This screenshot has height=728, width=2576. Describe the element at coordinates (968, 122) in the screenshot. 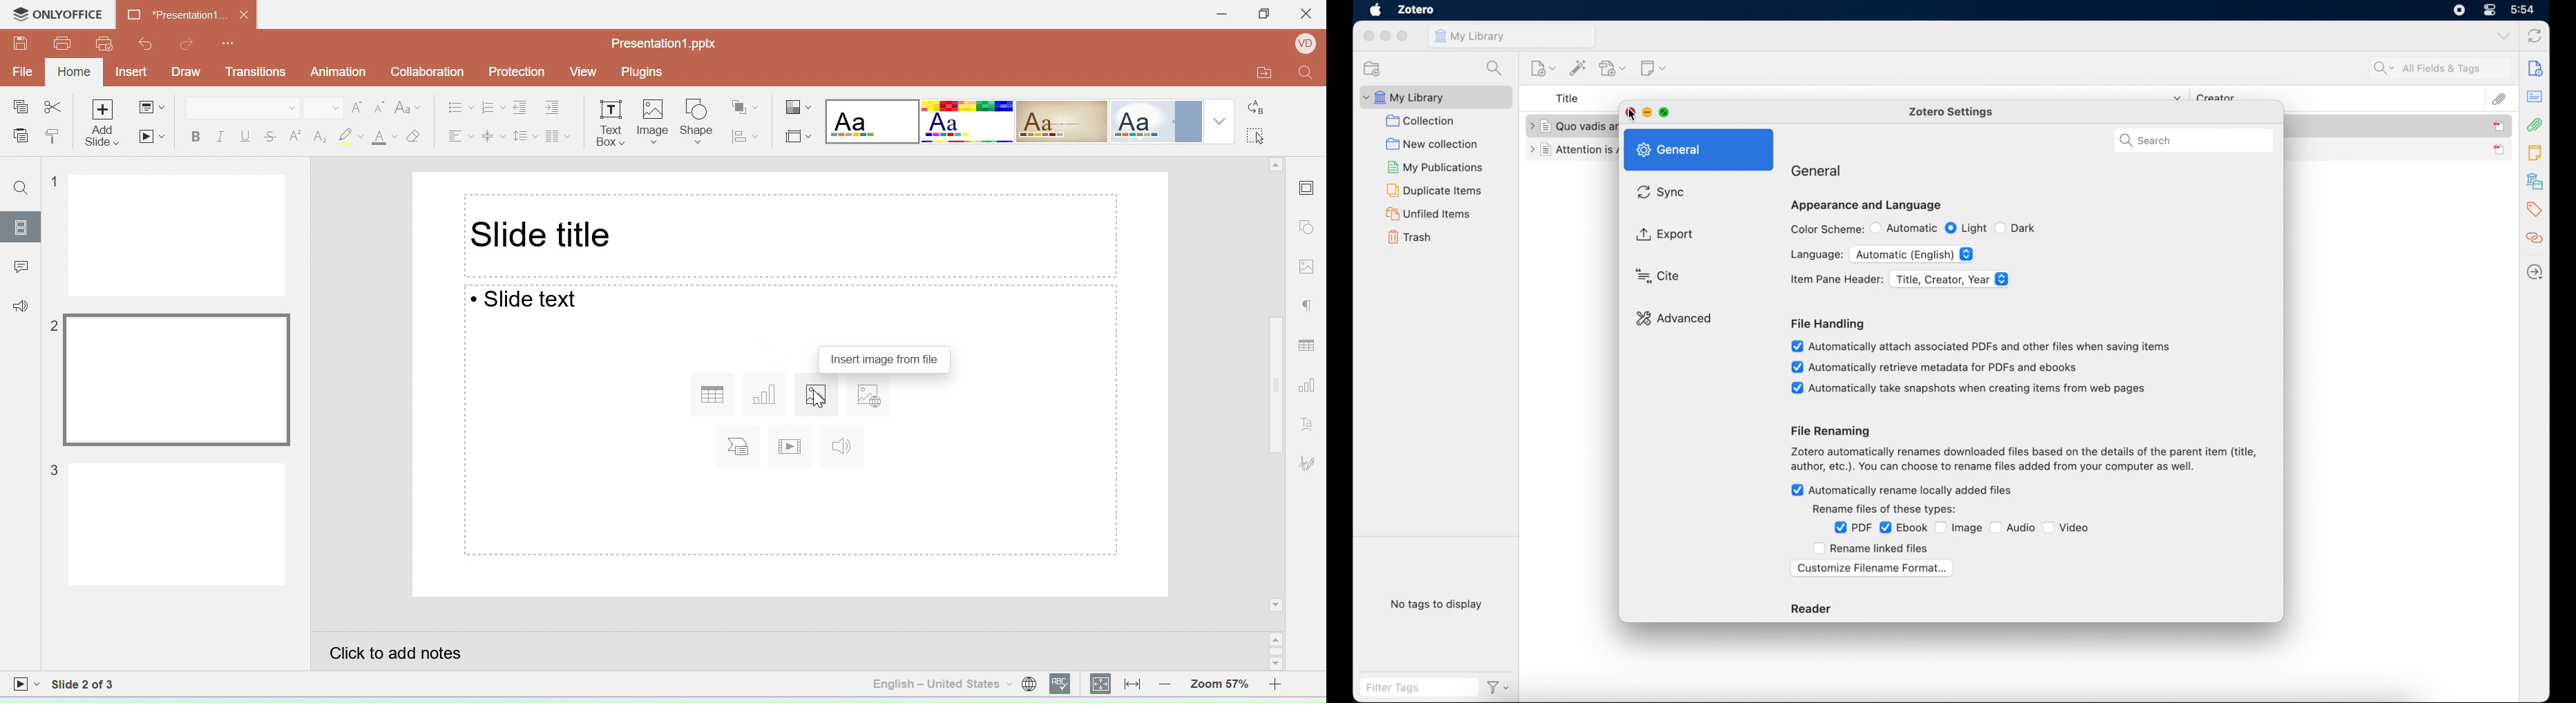

I see `Basic` at that location.